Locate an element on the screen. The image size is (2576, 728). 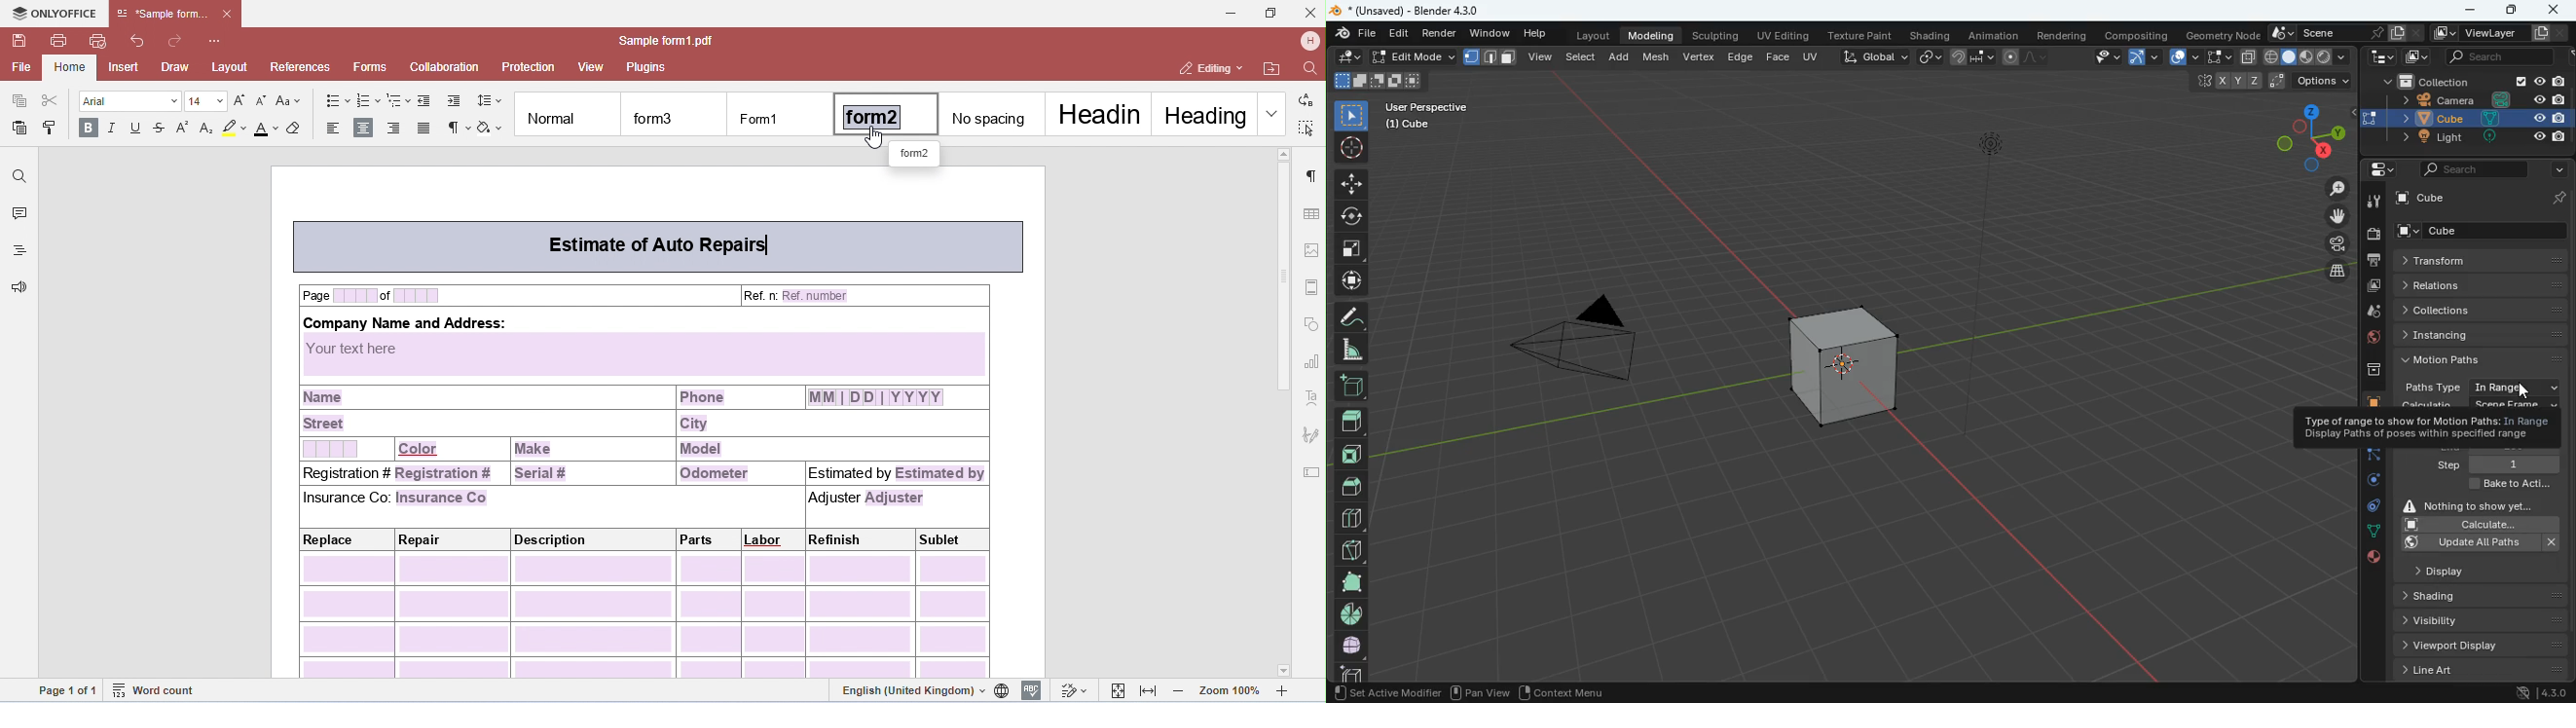
control is located at coordinates (2368, 509).